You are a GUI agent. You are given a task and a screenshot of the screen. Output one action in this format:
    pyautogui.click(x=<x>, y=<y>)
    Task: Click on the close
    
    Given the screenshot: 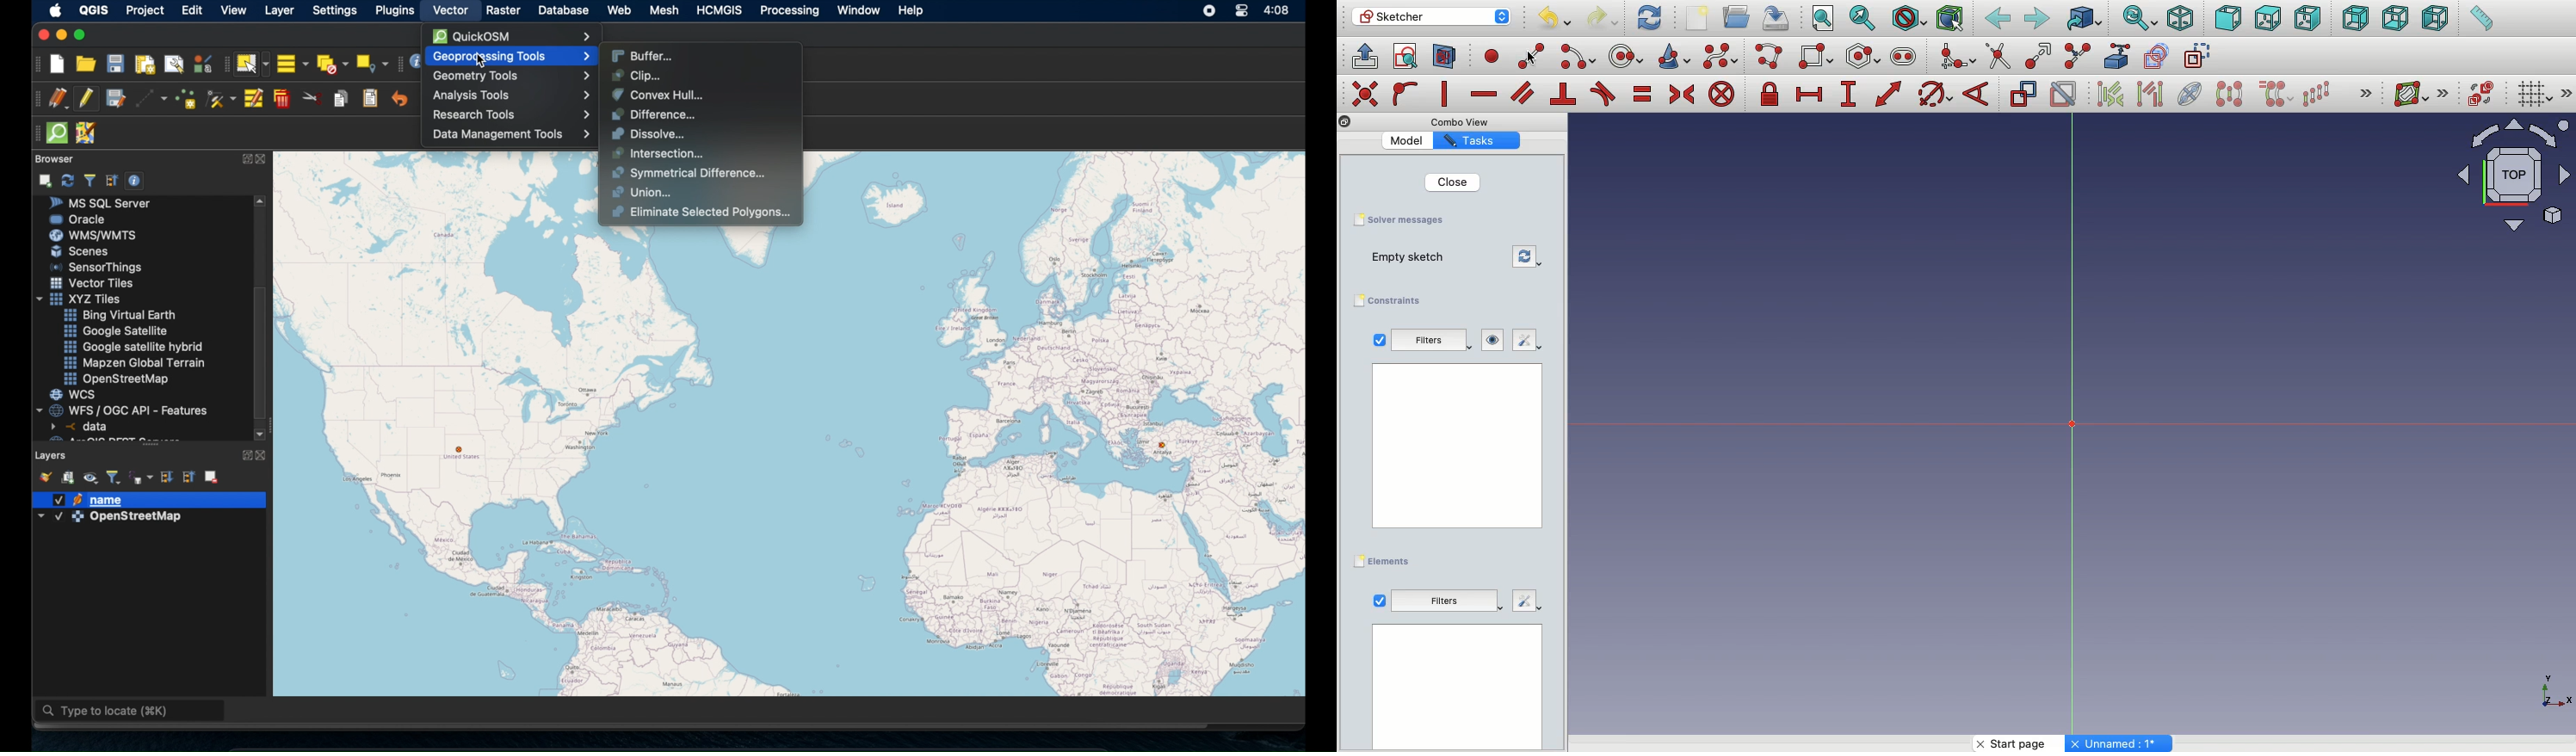 What is the action you would take?
    pyautogui.click(x=41, y=35)
    